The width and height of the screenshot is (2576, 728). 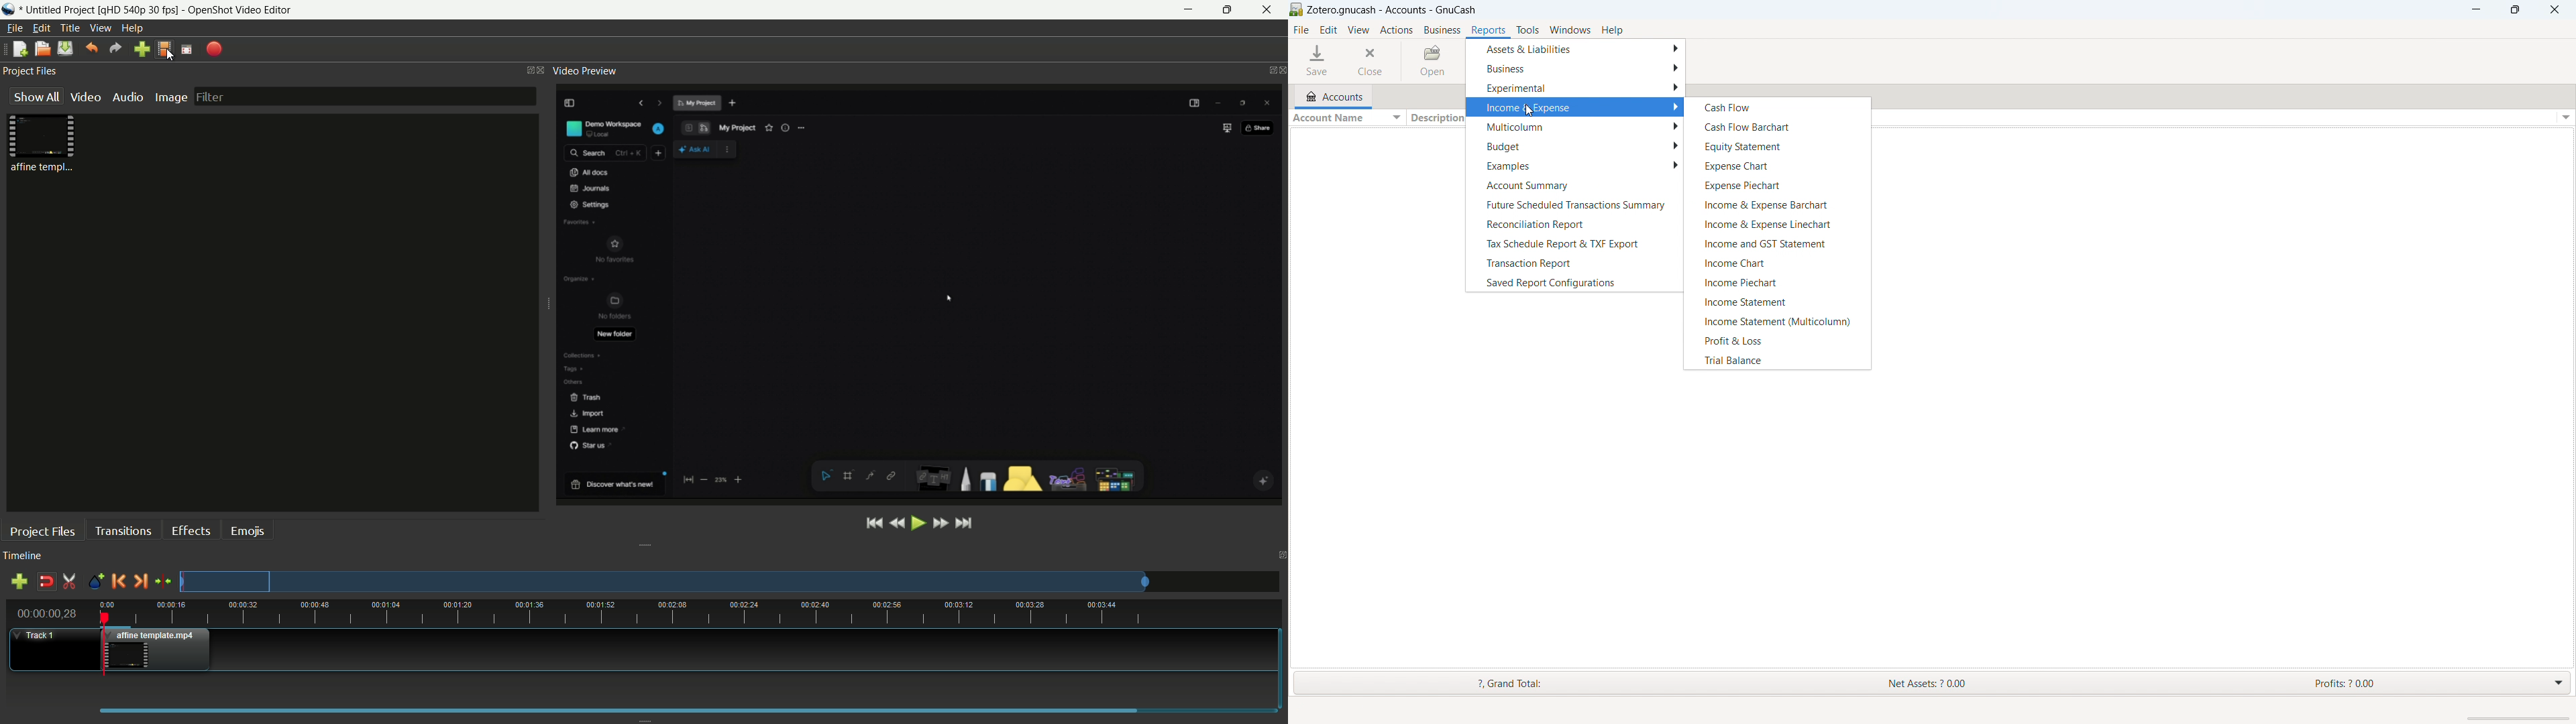 What do you see at coordinates (1776, 282) in the screenshot?
I see `income piechart` at bounding box center [1776, 282].